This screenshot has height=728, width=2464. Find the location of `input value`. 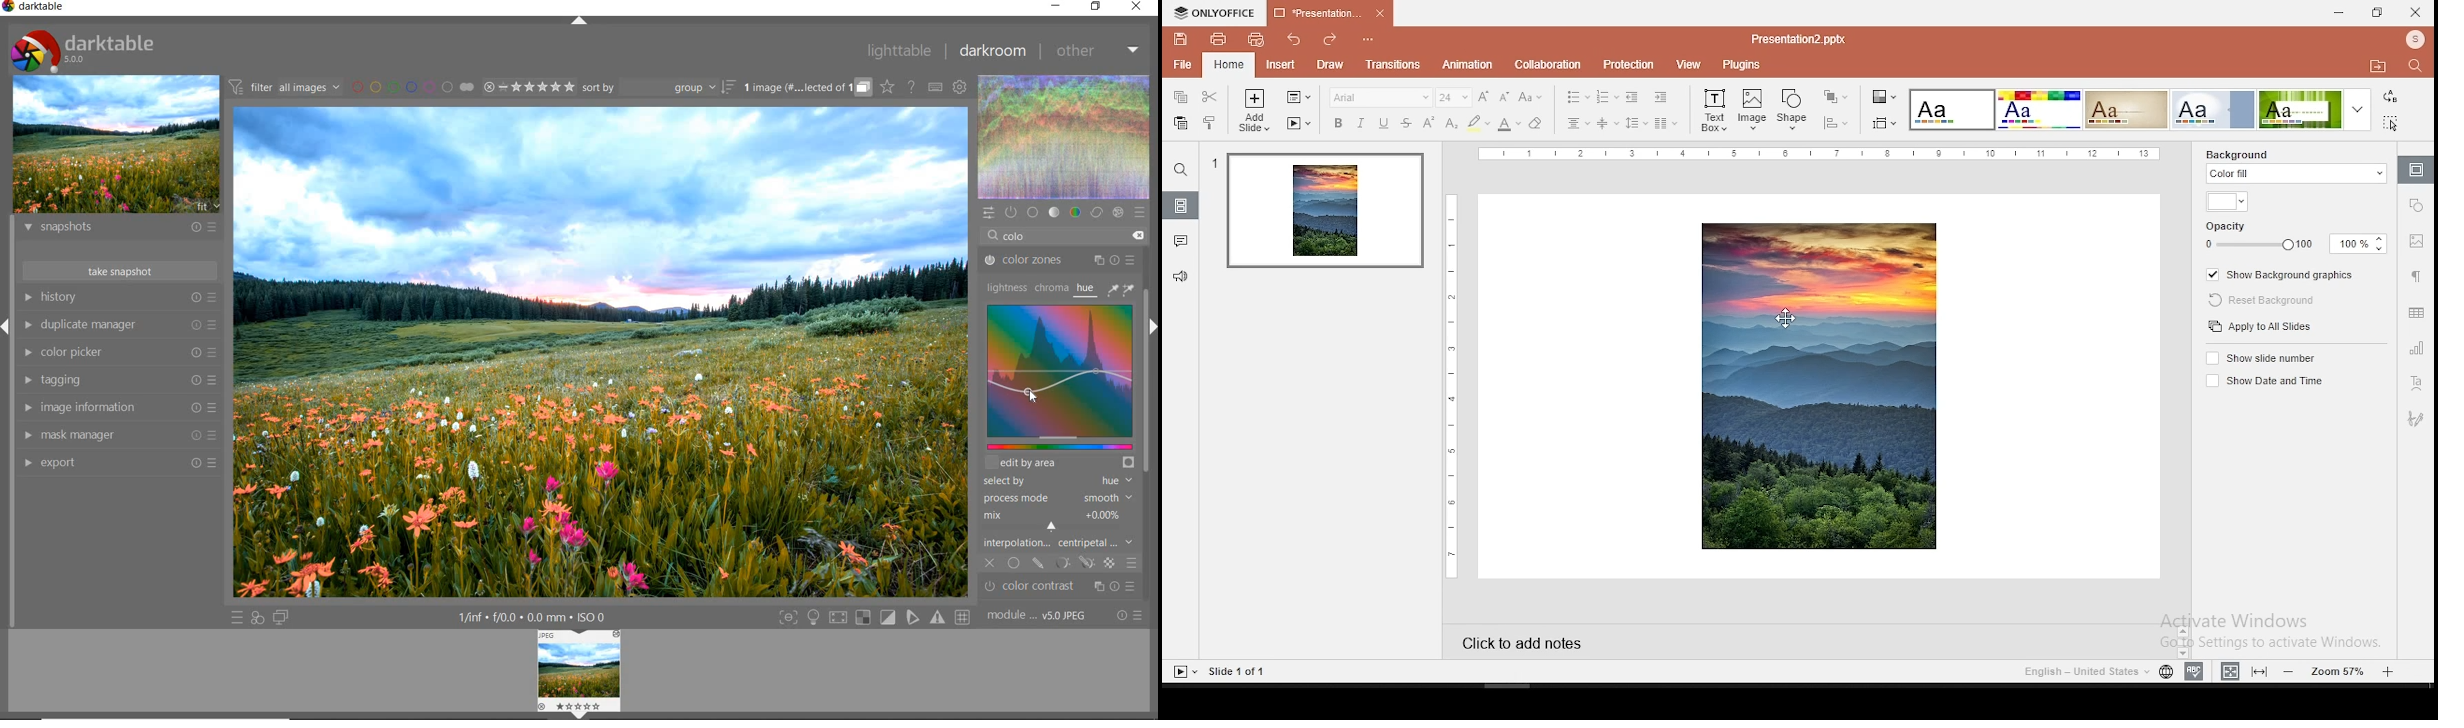

input value is located at coordinates (1032, 237).